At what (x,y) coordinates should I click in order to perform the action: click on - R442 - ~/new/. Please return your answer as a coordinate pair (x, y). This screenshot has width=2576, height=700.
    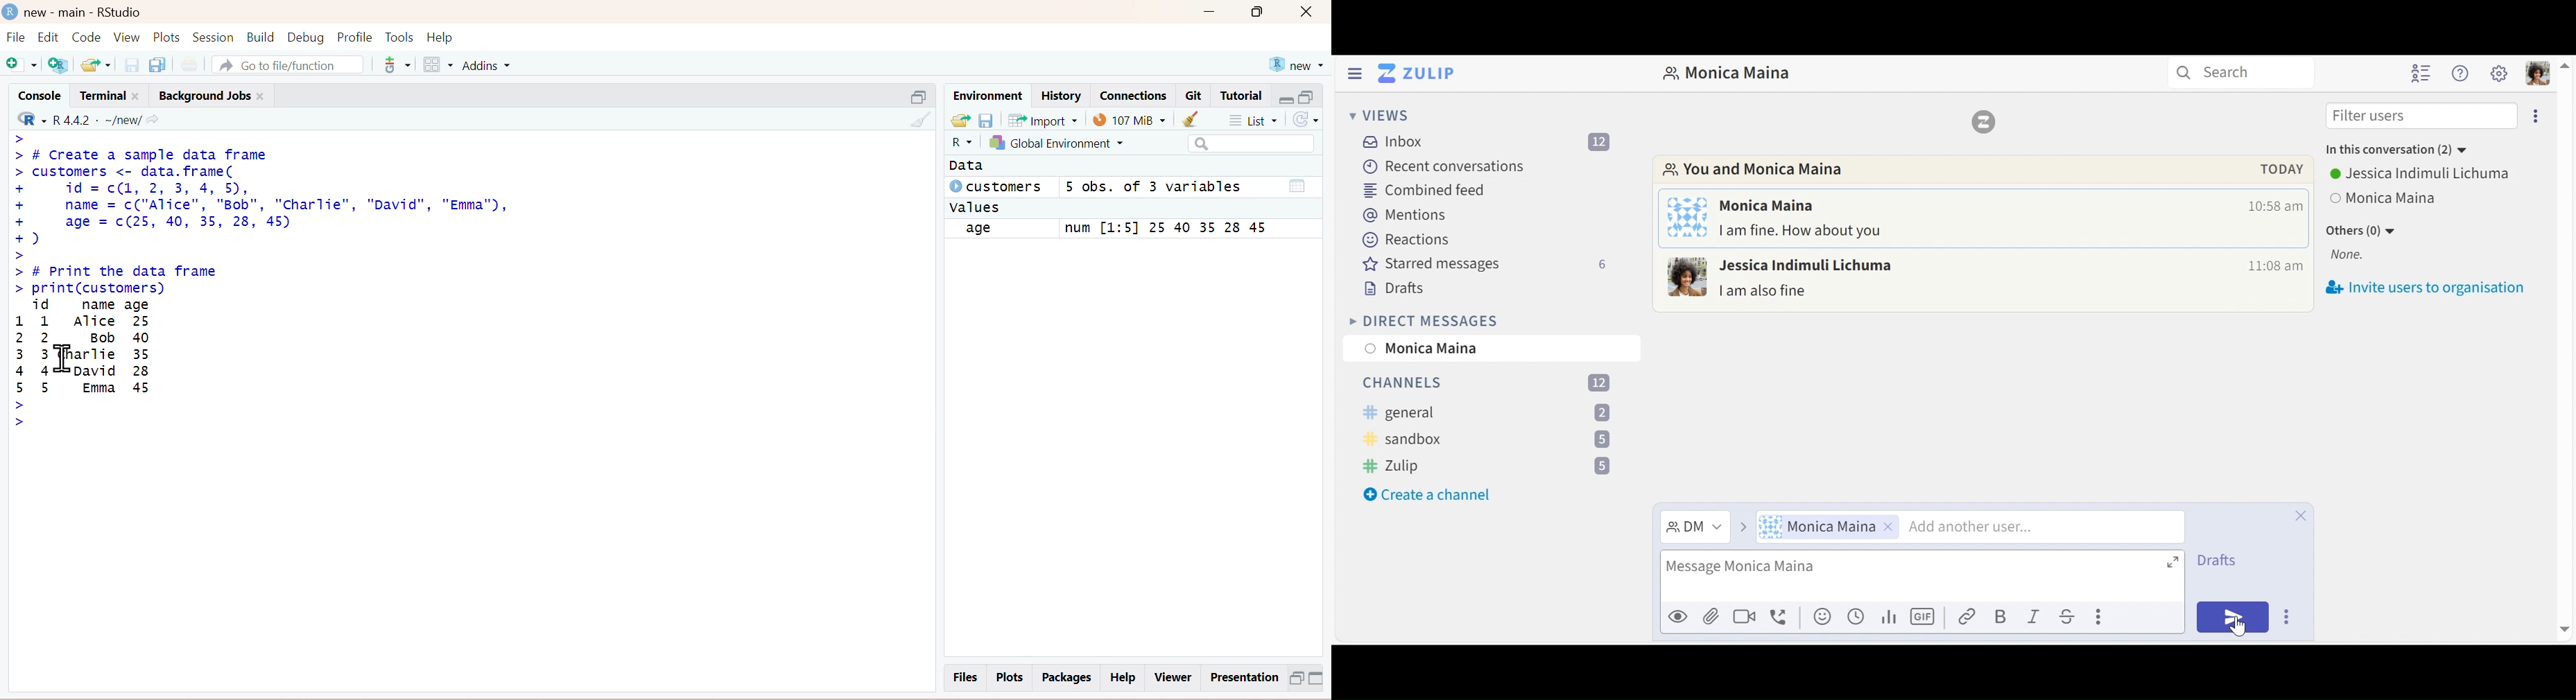
    Looking at the image, I should click on (105, 118).